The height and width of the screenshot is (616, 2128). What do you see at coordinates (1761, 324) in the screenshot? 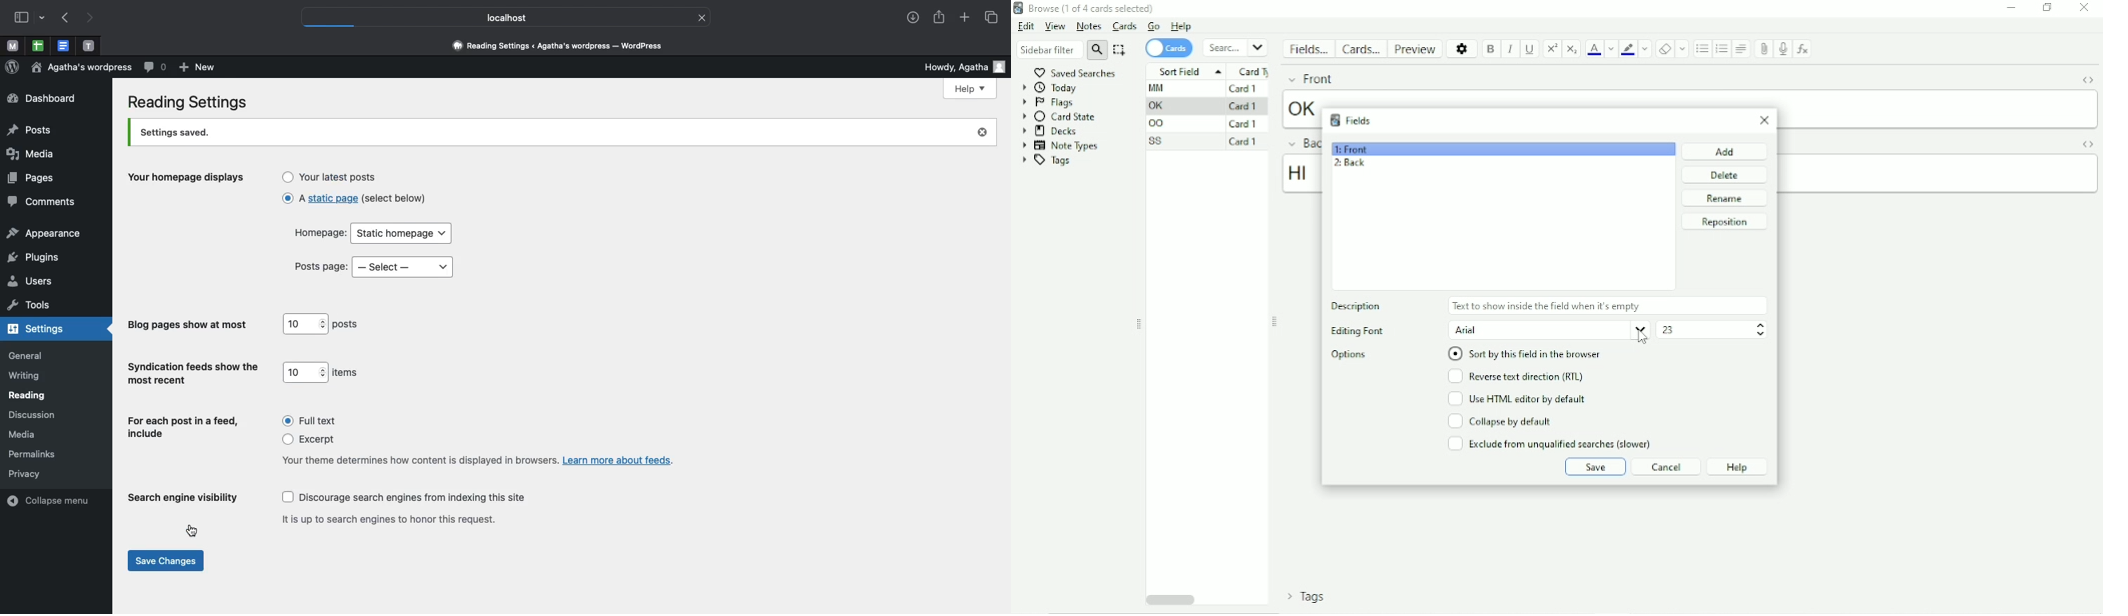
I see `Increment` at bounding box center [1761, 324].